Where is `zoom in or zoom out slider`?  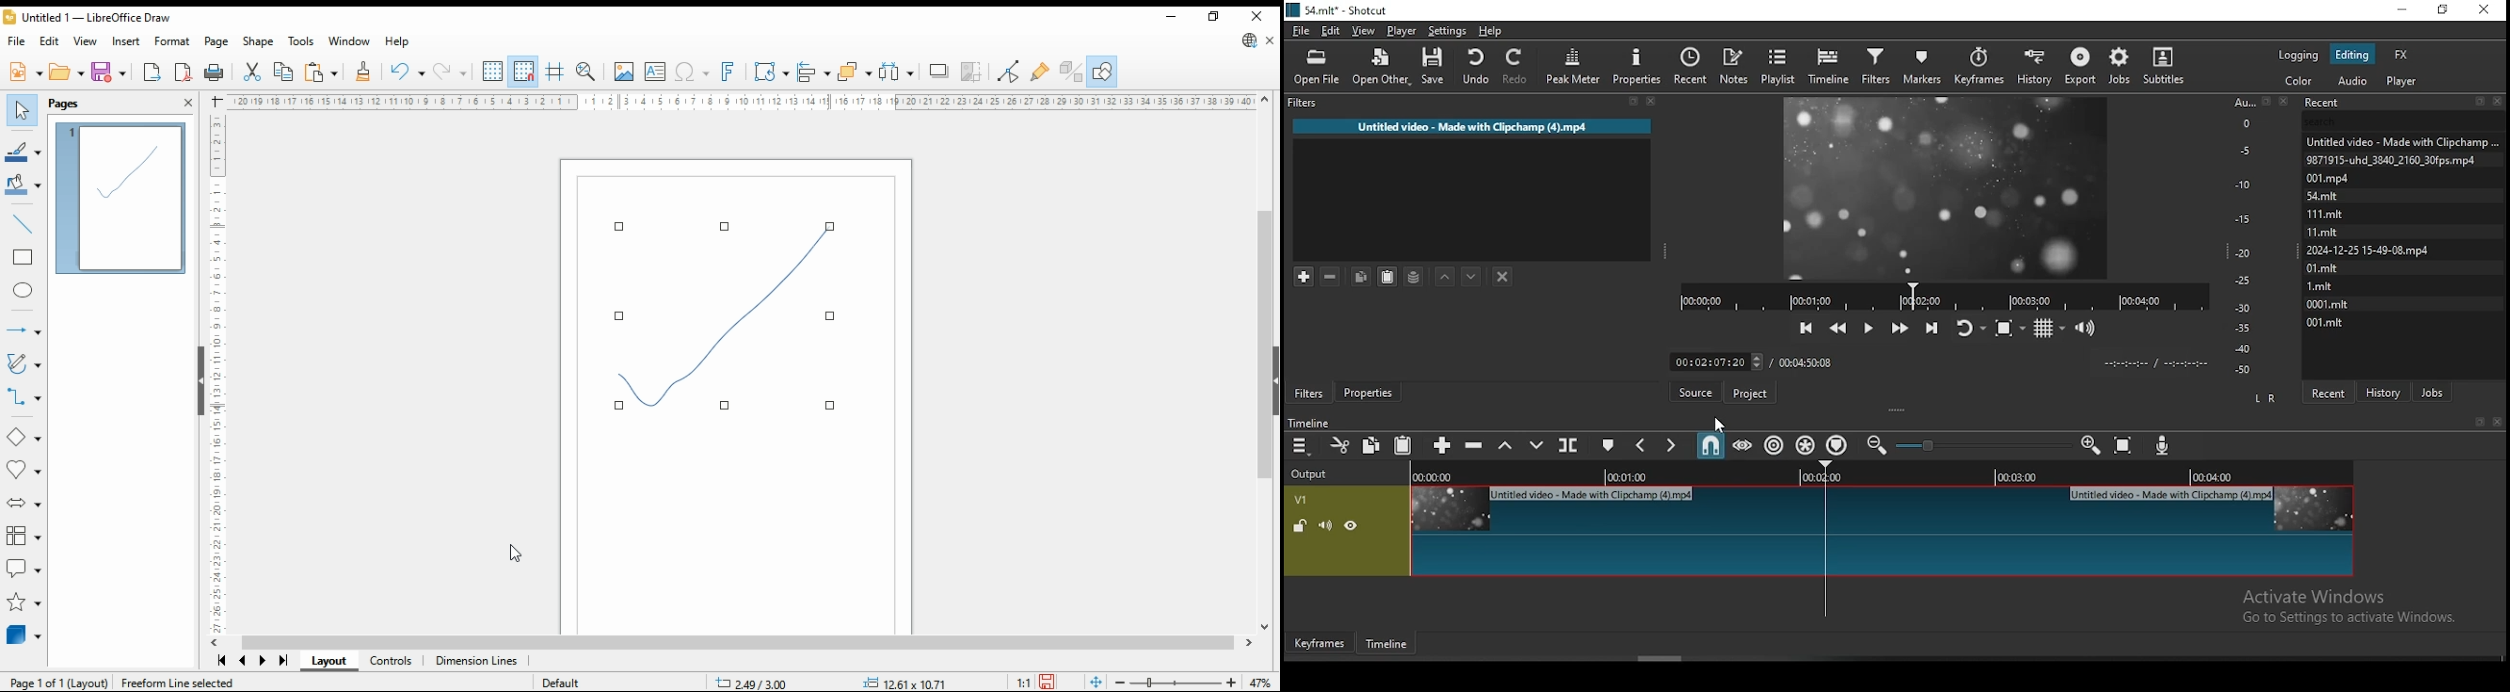 zoom in or zoom out slider is located at coordinates (1979, 444).